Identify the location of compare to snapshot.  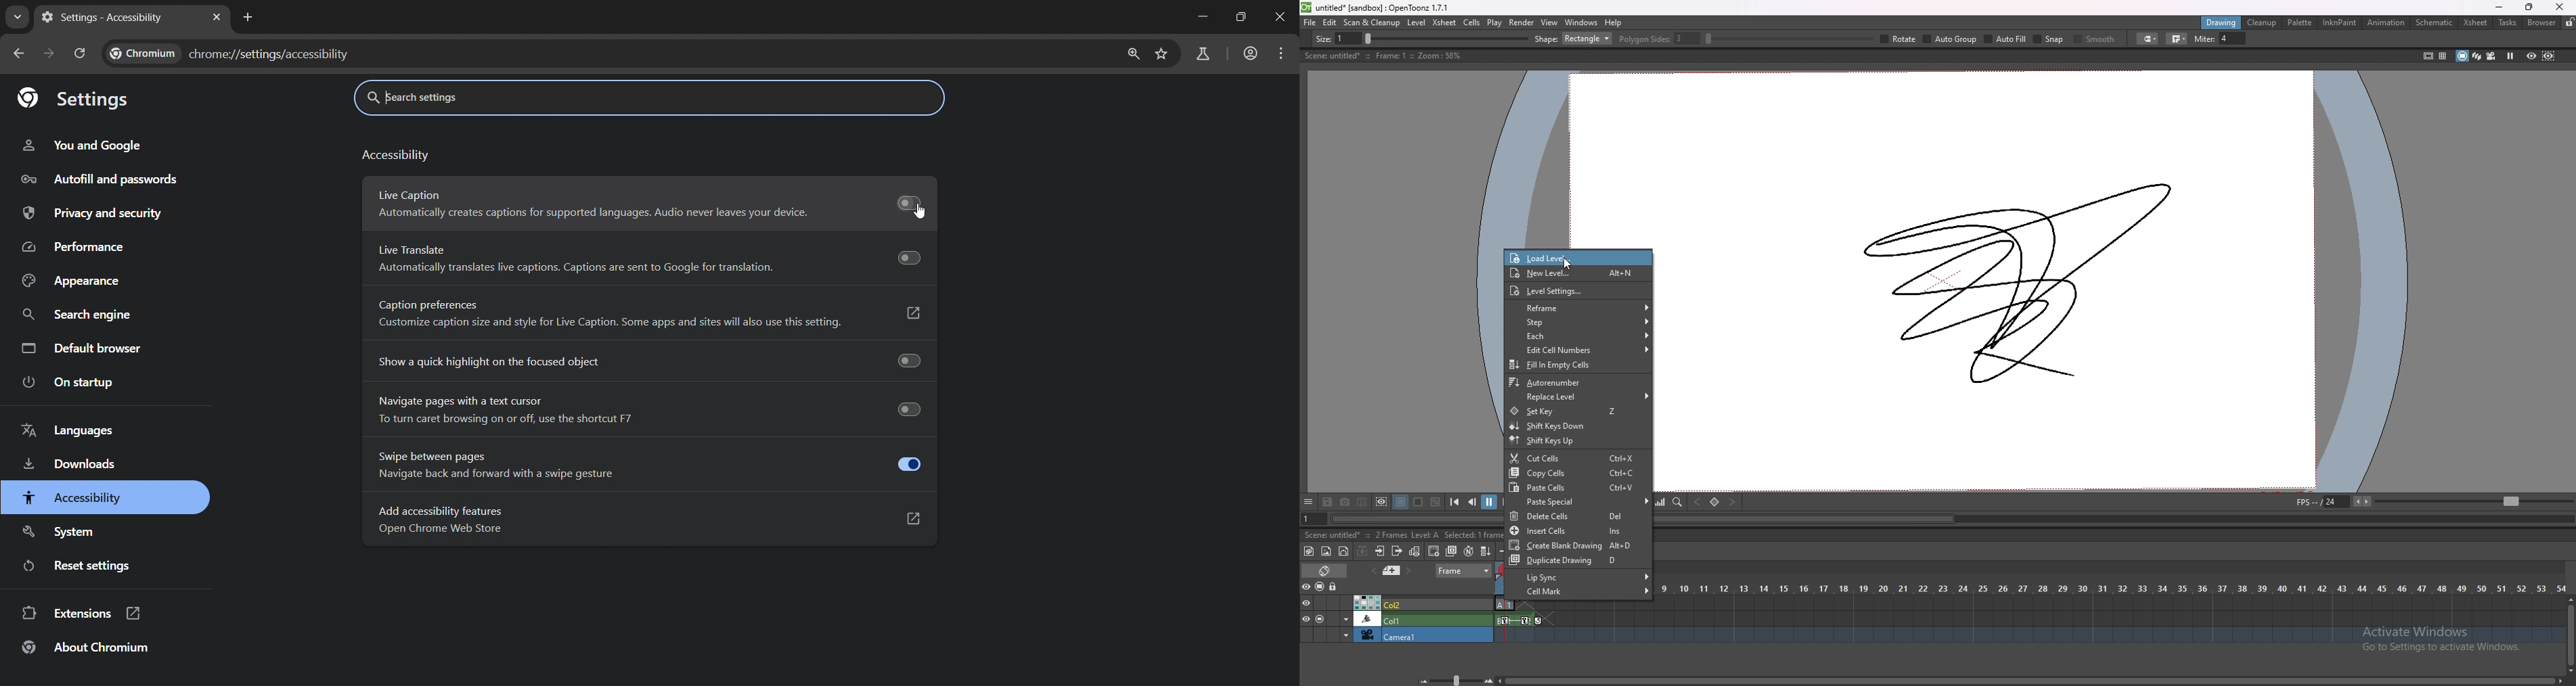
(1363, 501).